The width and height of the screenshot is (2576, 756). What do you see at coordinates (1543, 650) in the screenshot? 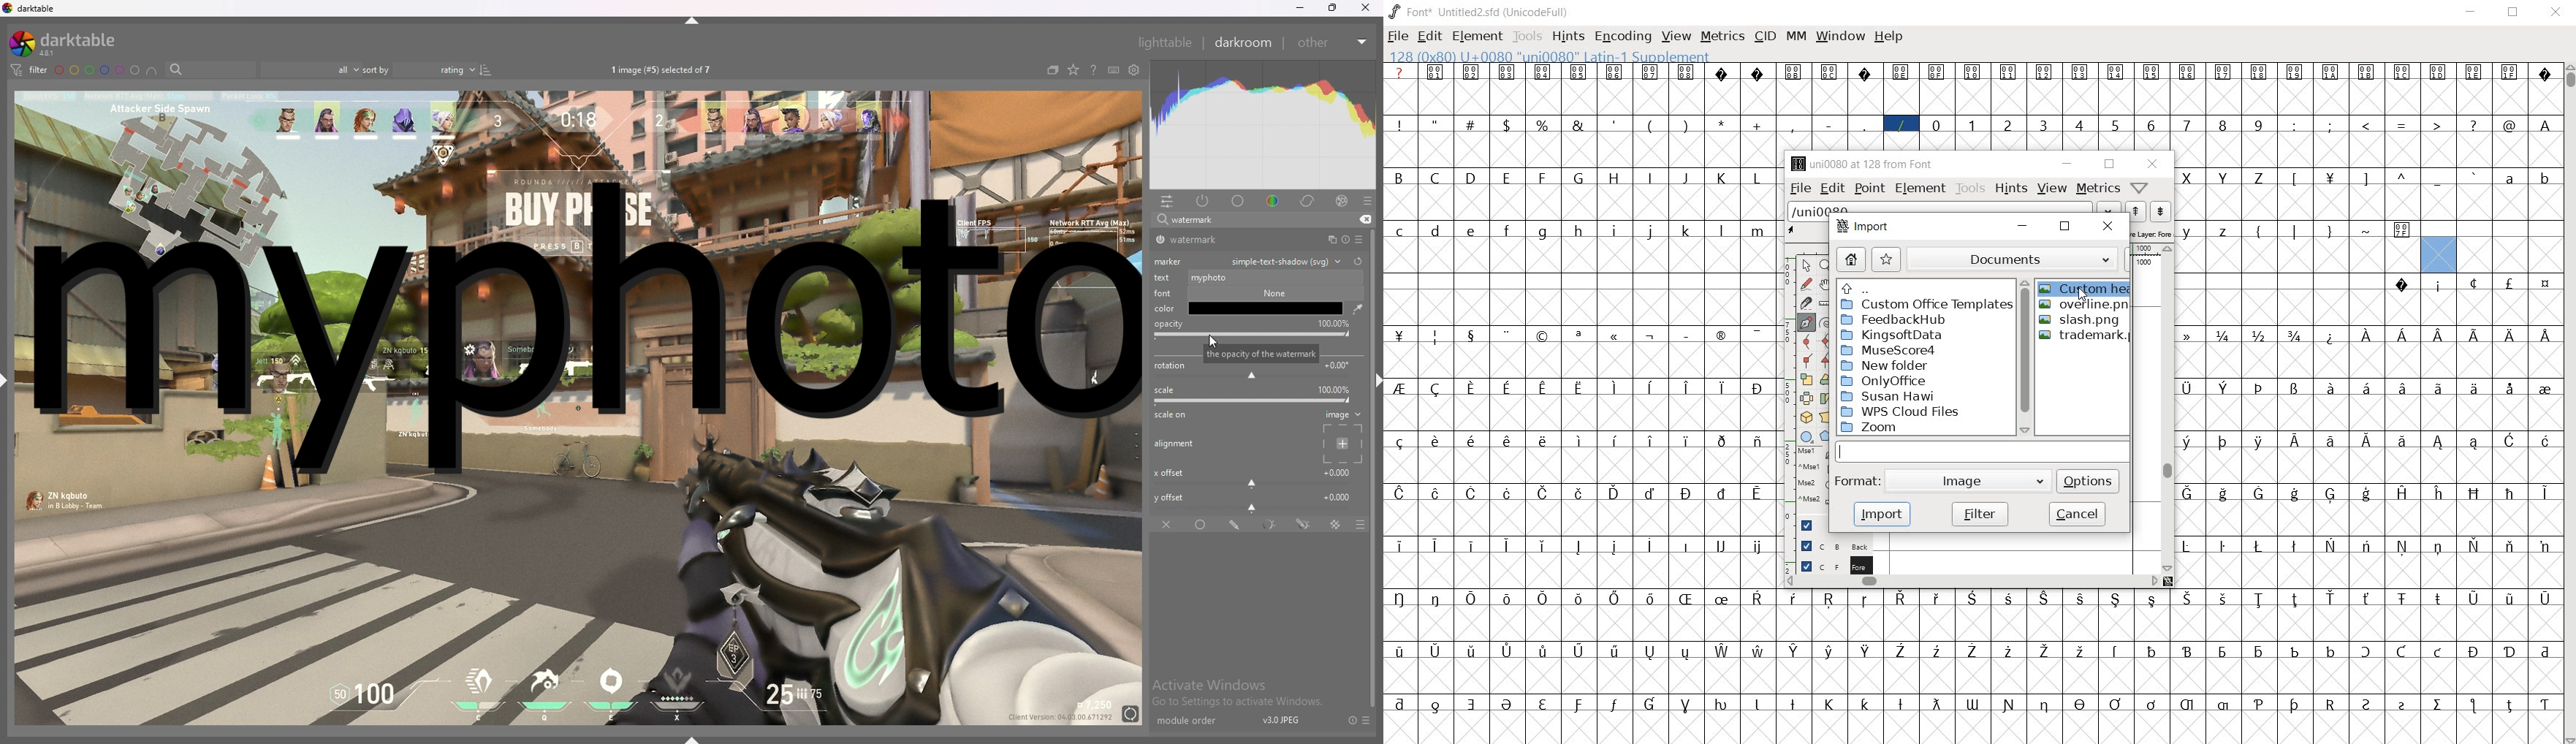
I see `glyph` at bounding box center [1543, 650].